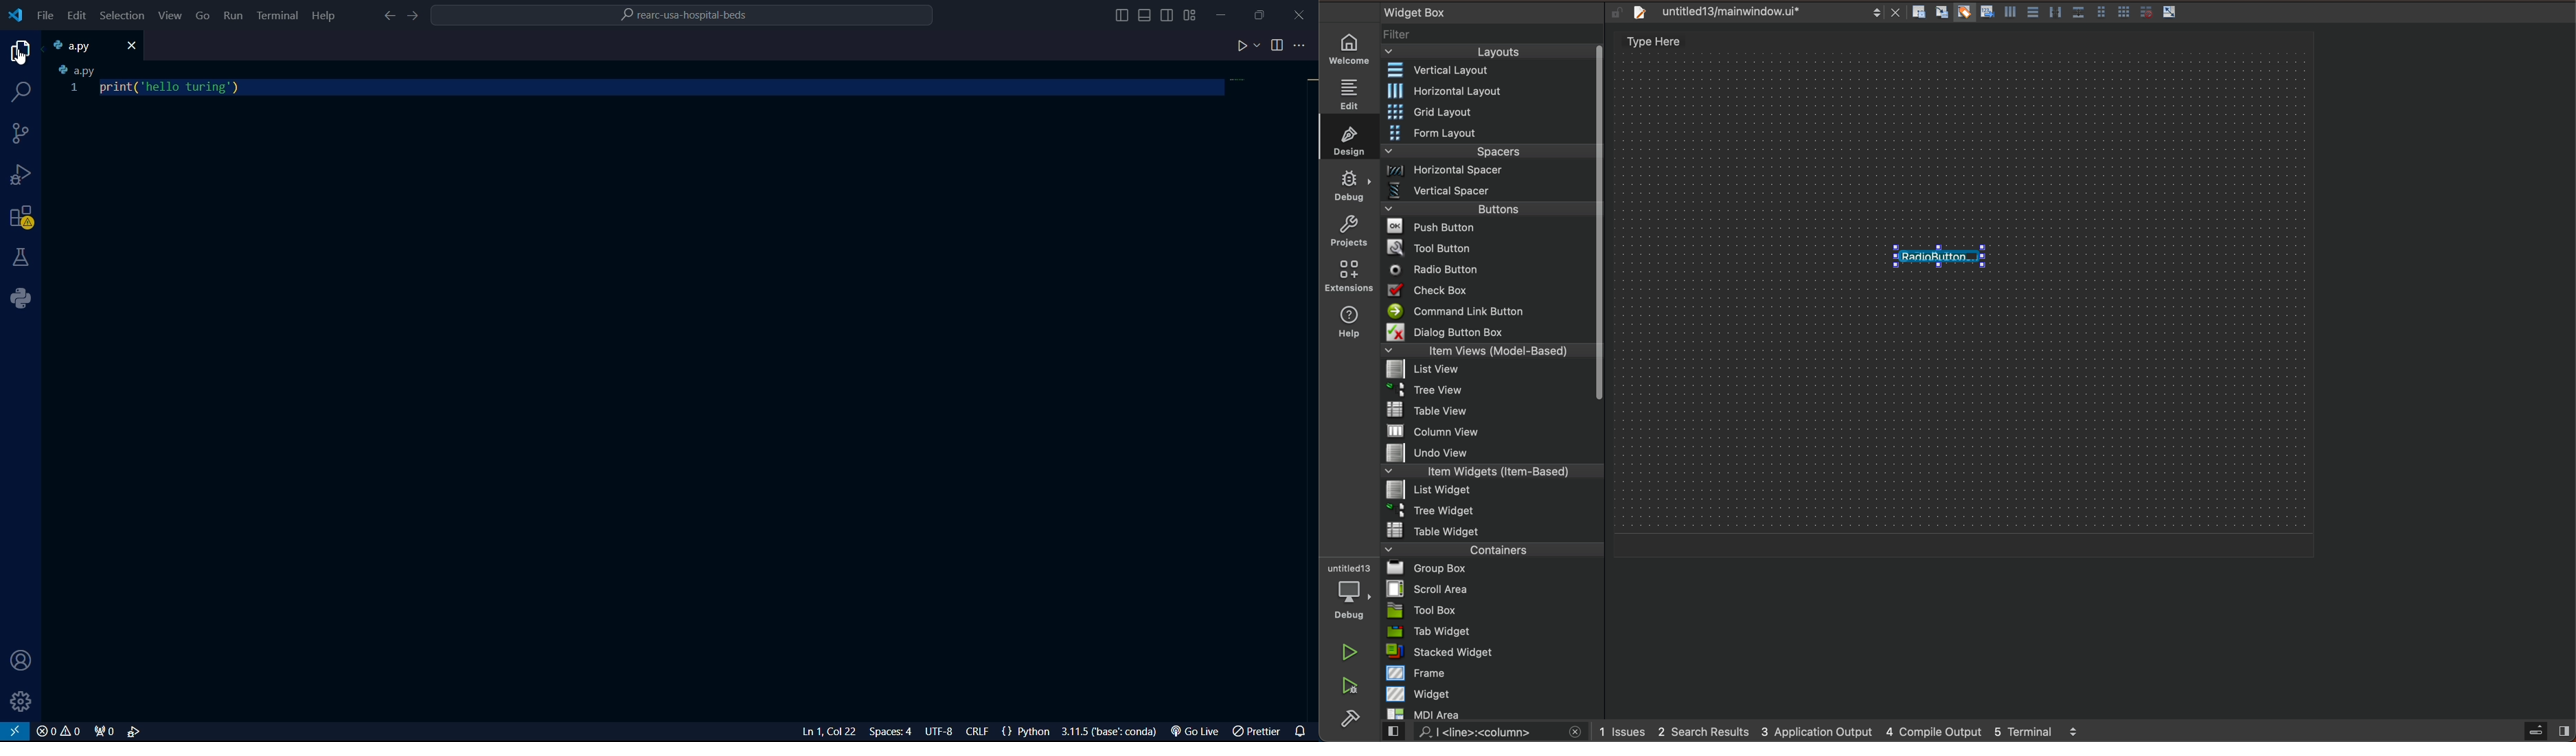  Describe the element at coordinates (1489, 212) in the screenshot. I see `` at that location.